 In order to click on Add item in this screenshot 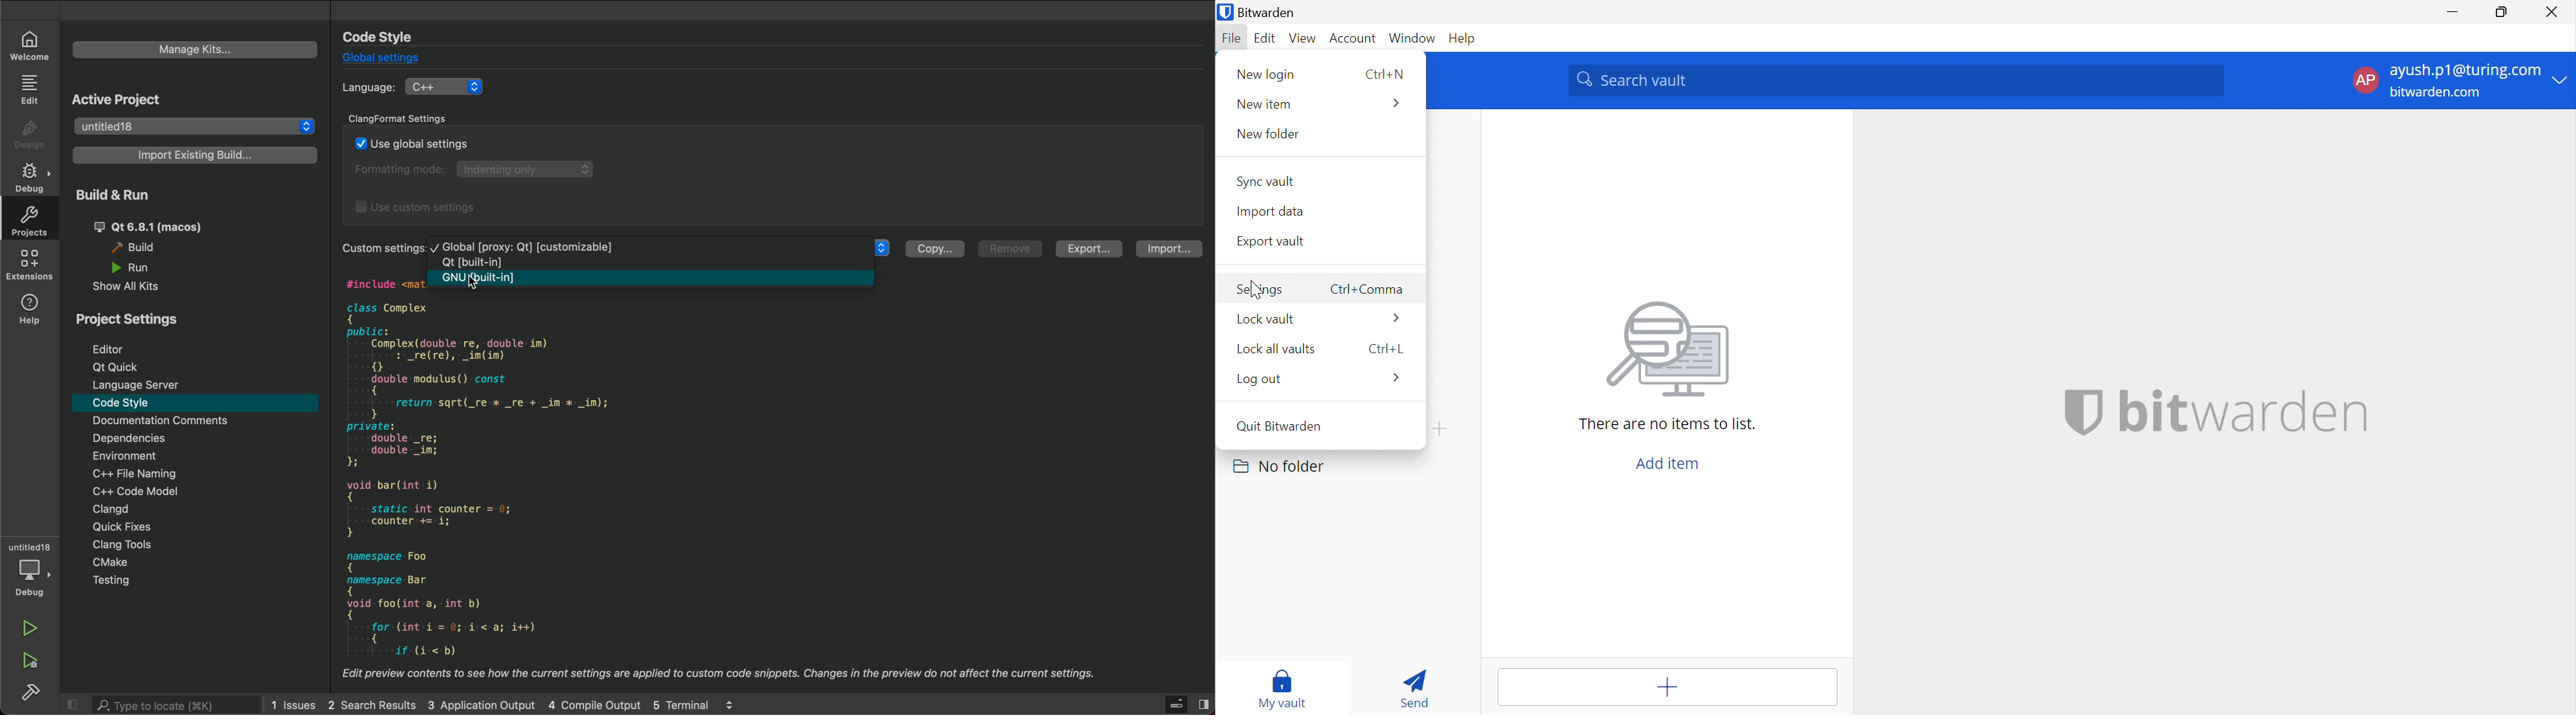, I will do `click(1667, 463)`.